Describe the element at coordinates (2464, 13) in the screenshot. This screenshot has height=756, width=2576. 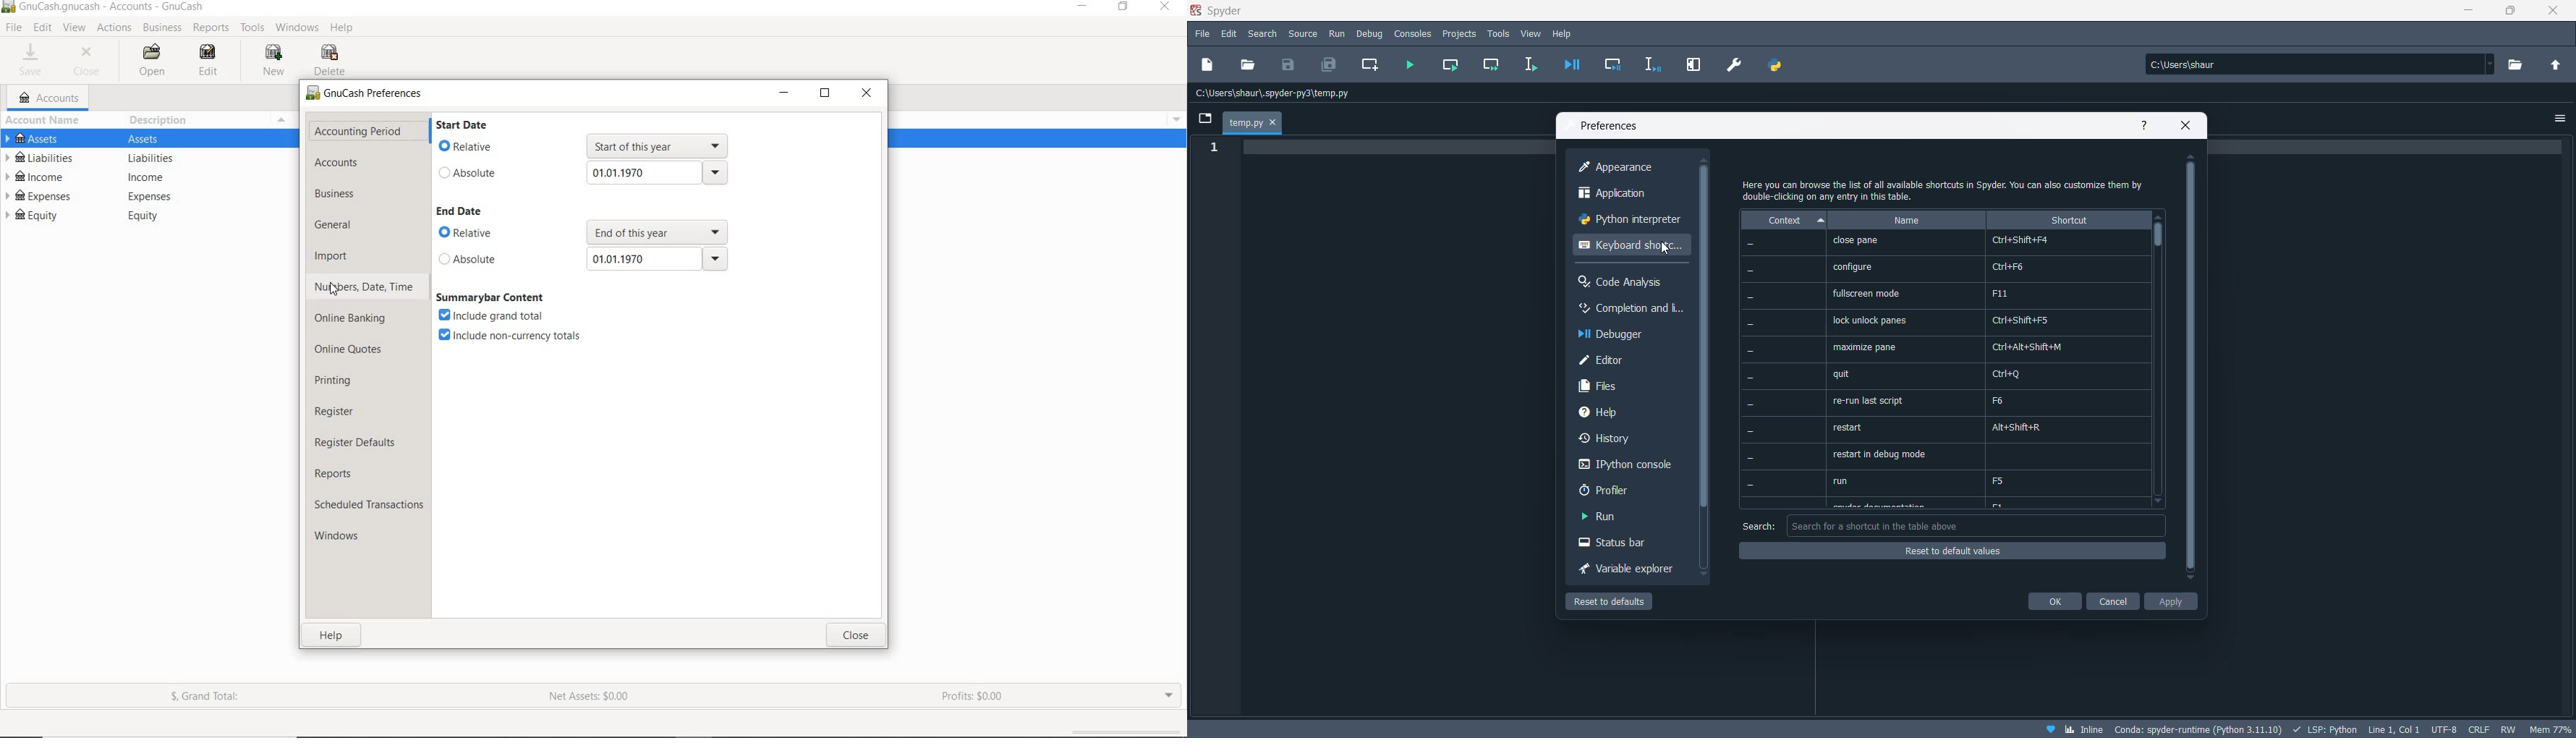
I see `minimize` at that location.